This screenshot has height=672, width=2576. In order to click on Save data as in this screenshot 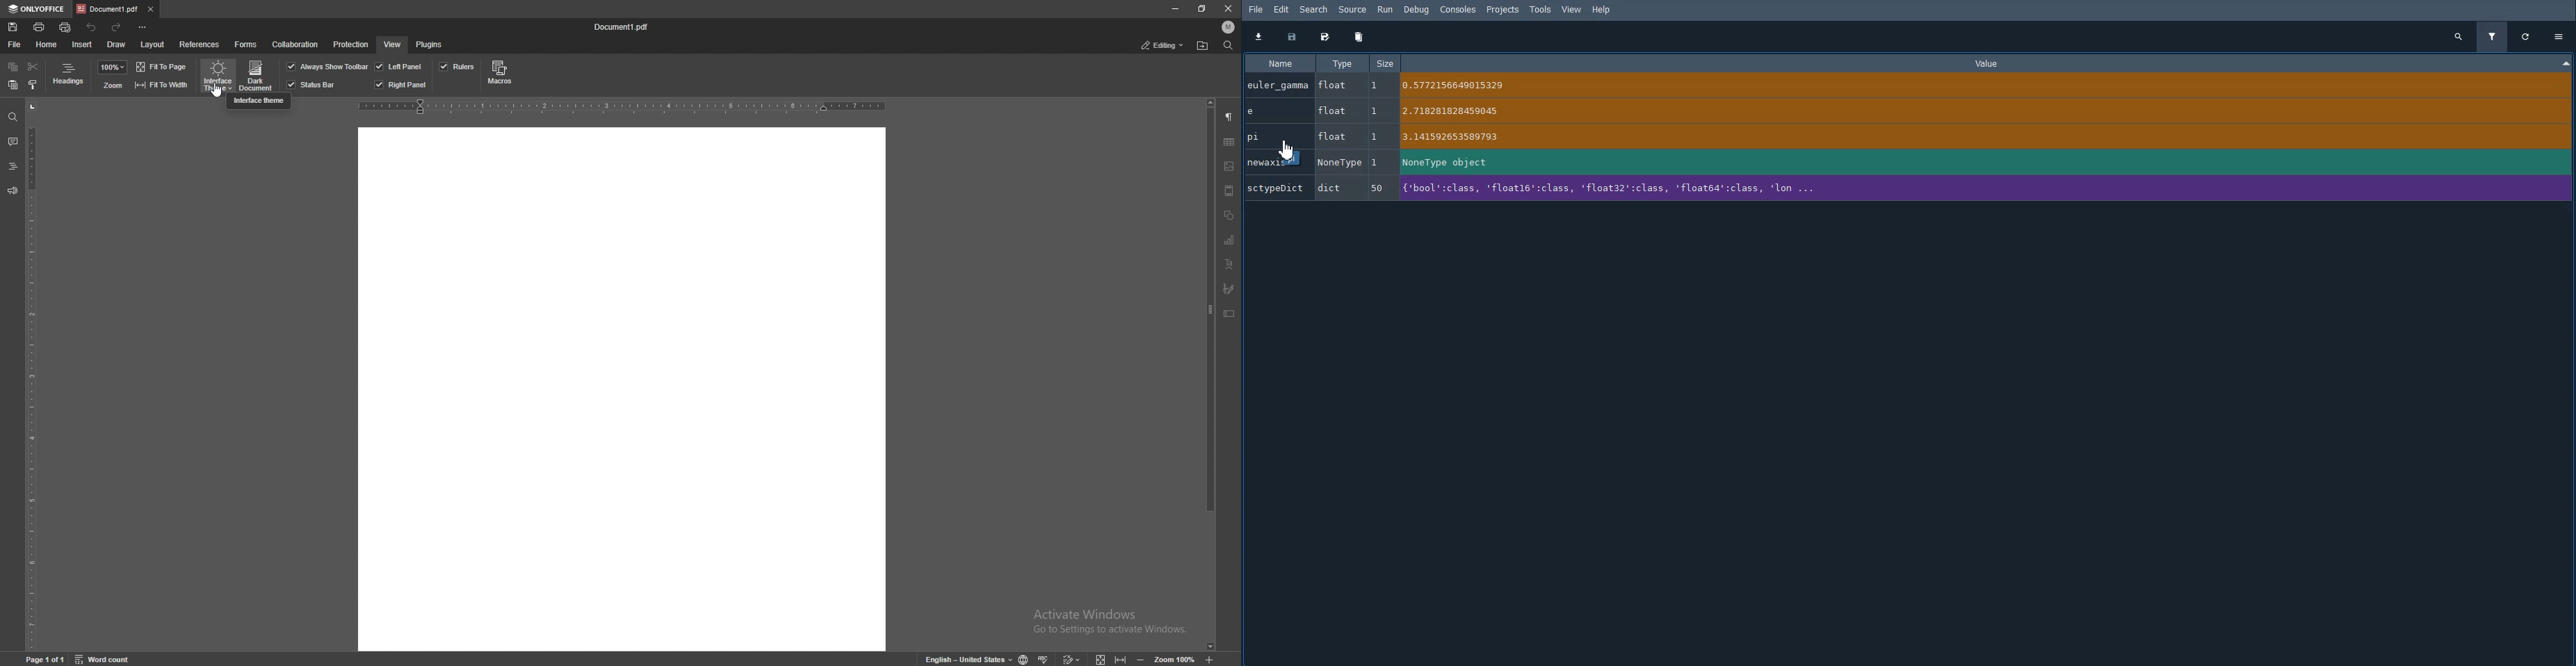, I will do `click(1325, 38)`.